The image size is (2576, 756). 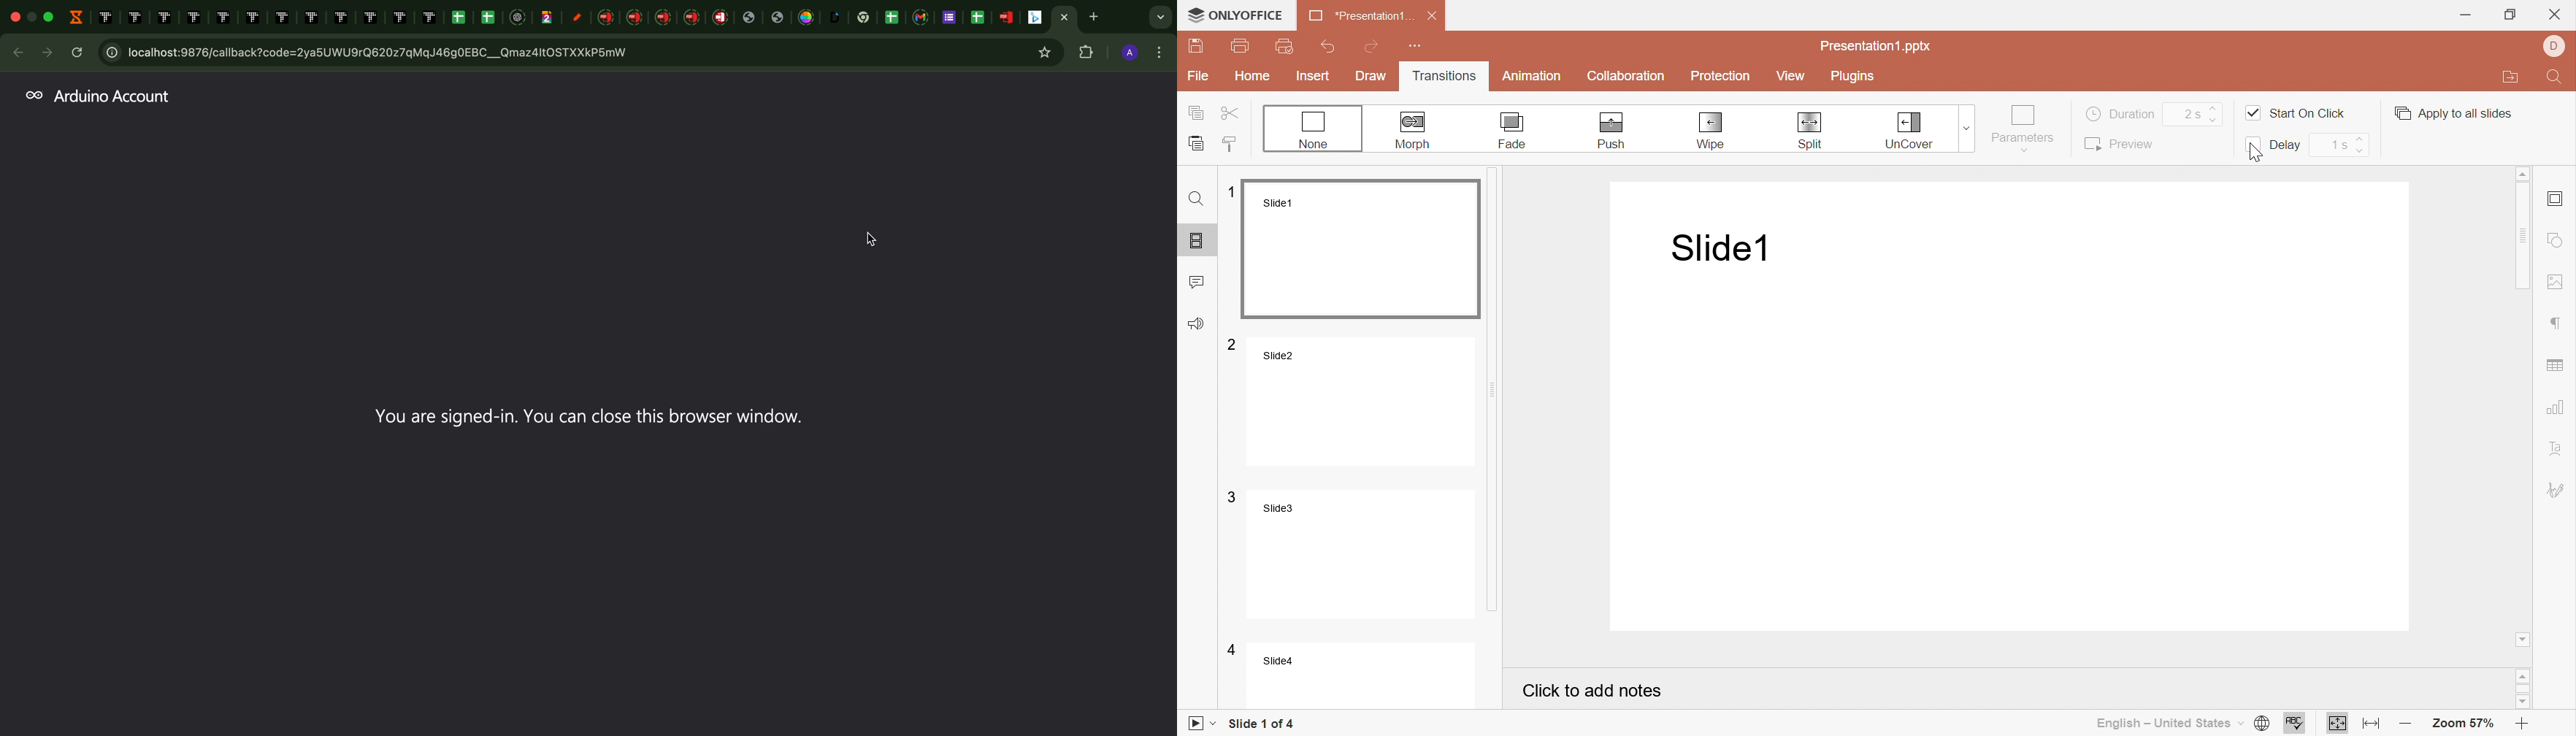 What do you see at coordinates (2558, 448) in the screenshot?
I see `Text align` at bounding box center [2558, 448].